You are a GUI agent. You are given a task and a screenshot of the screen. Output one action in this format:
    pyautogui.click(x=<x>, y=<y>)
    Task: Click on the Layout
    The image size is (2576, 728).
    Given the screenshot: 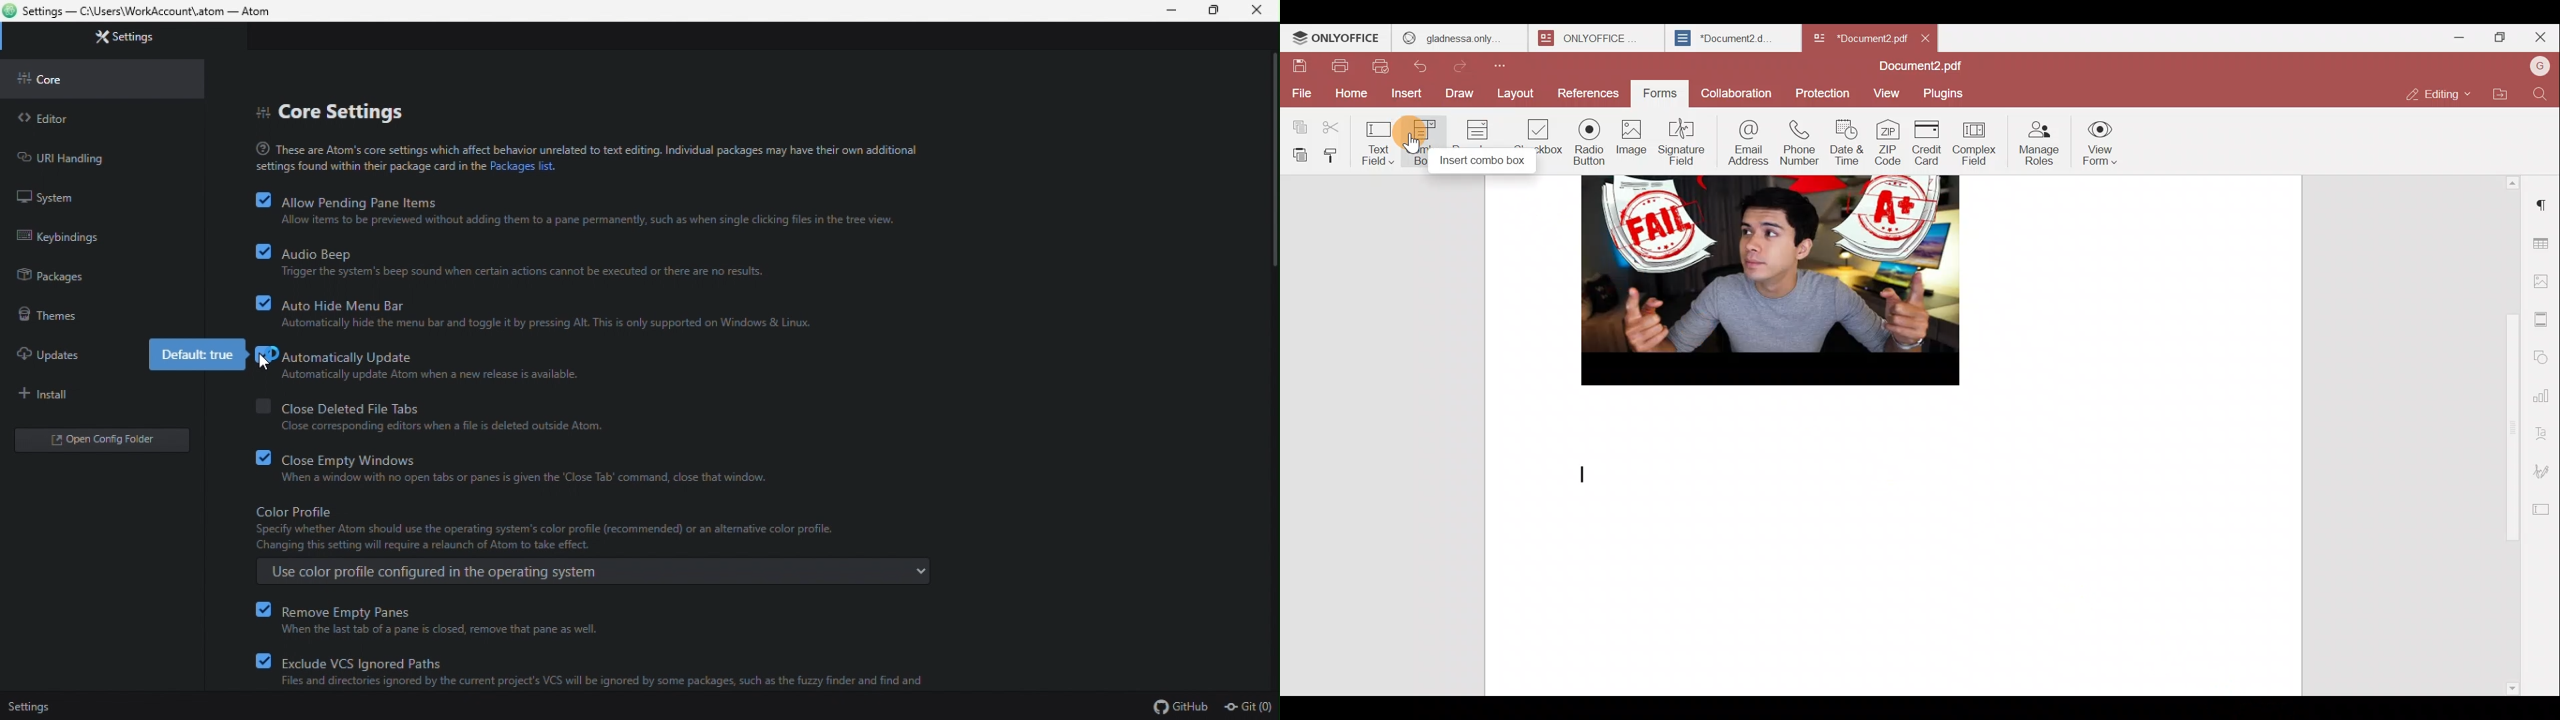 What is the action you would take?
    pyautogui.click(x=1515, y=95)
    